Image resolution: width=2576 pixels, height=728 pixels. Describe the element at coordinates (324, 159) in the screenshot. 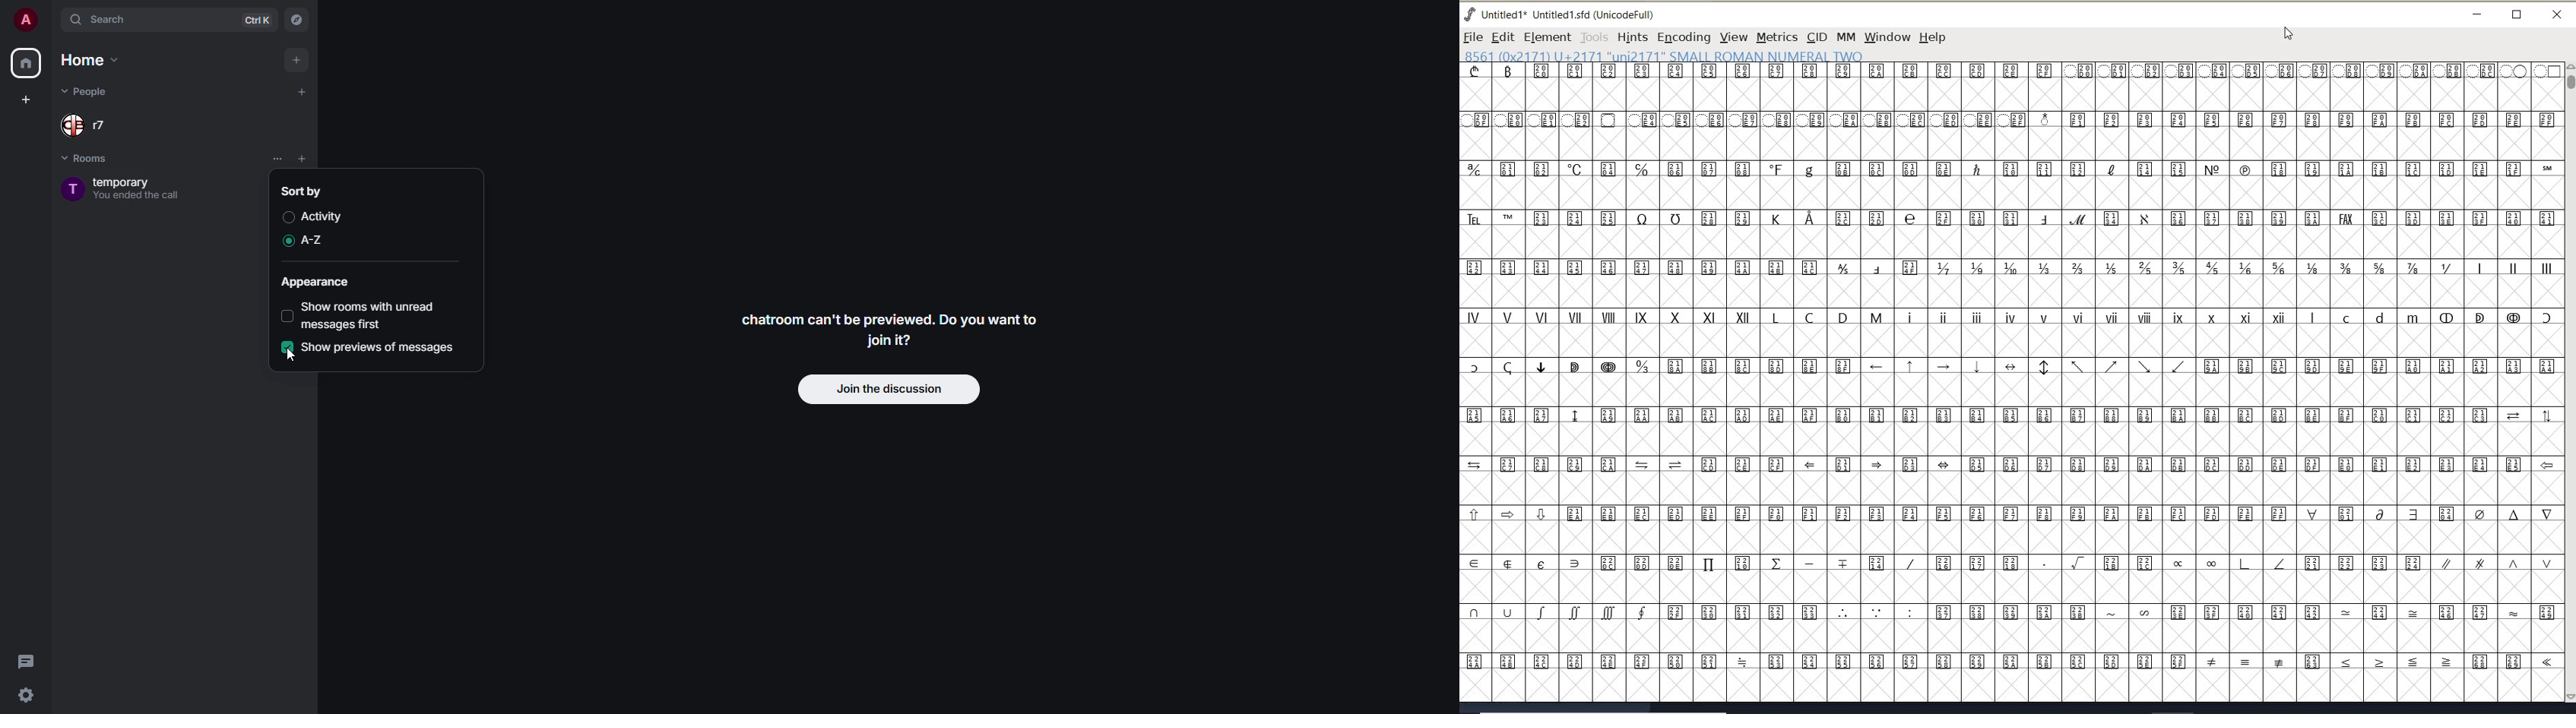

I see `list options` at that location.